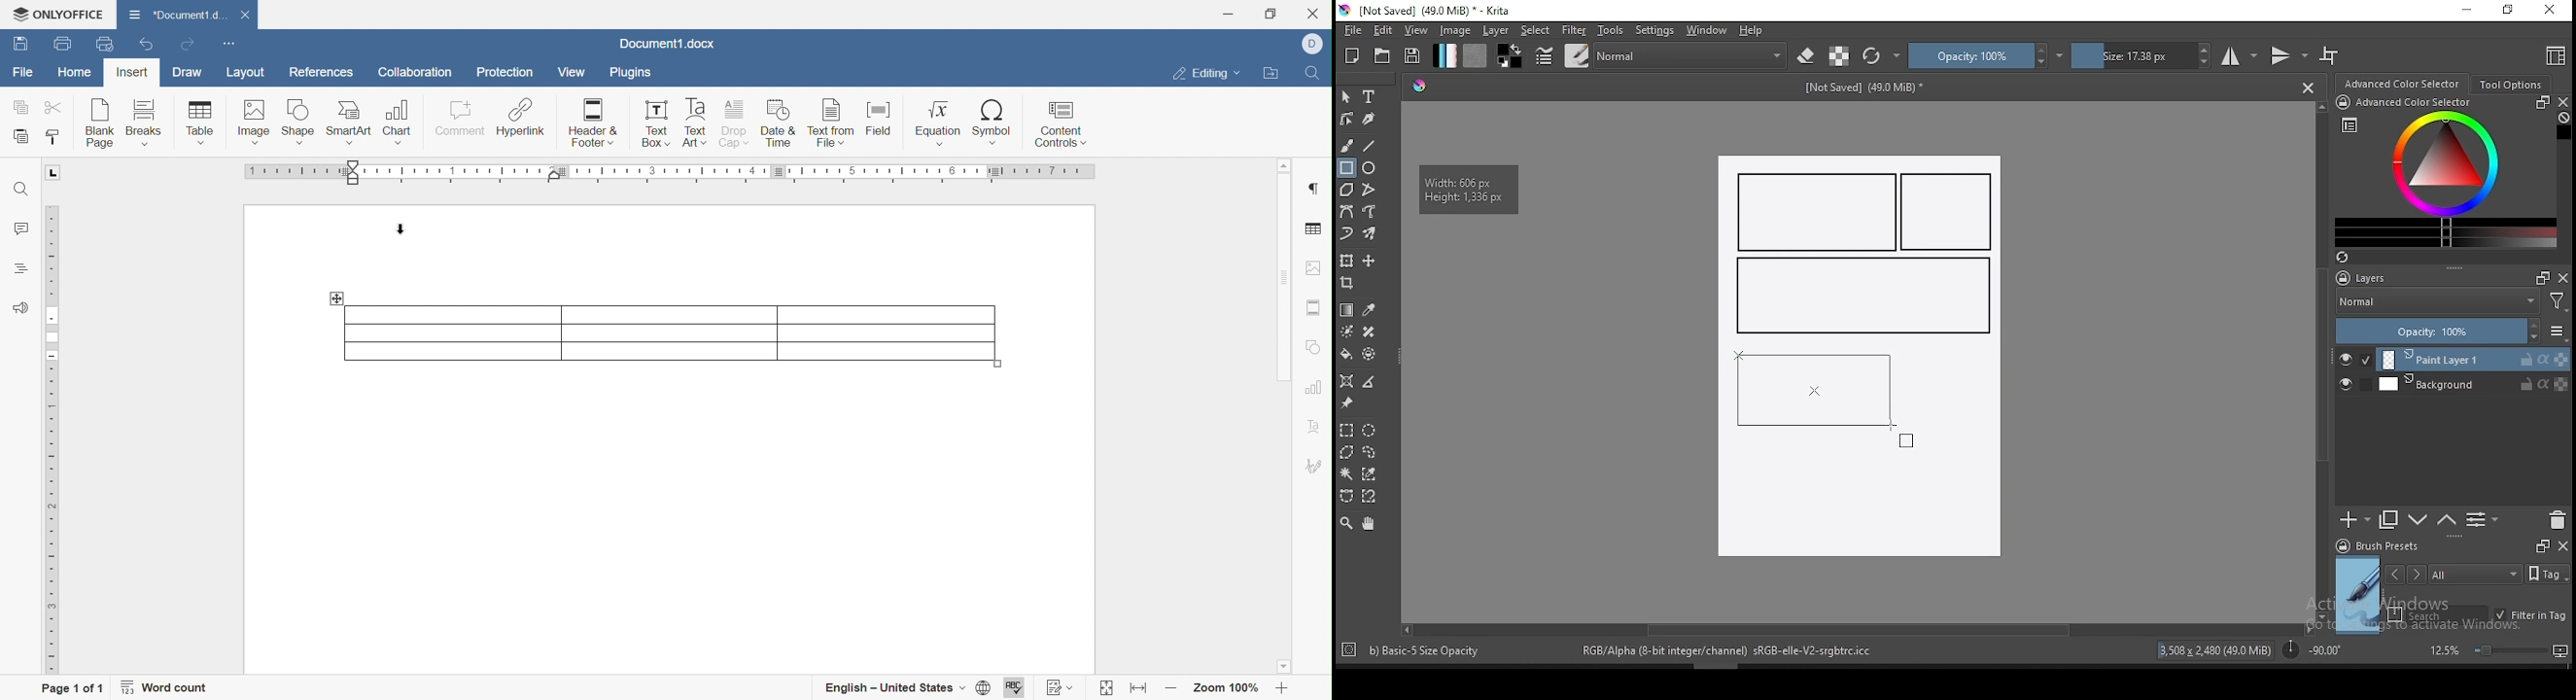 The height and width of the screenshot is (700, 2576). I want to click on Cut, so click(55, 106).